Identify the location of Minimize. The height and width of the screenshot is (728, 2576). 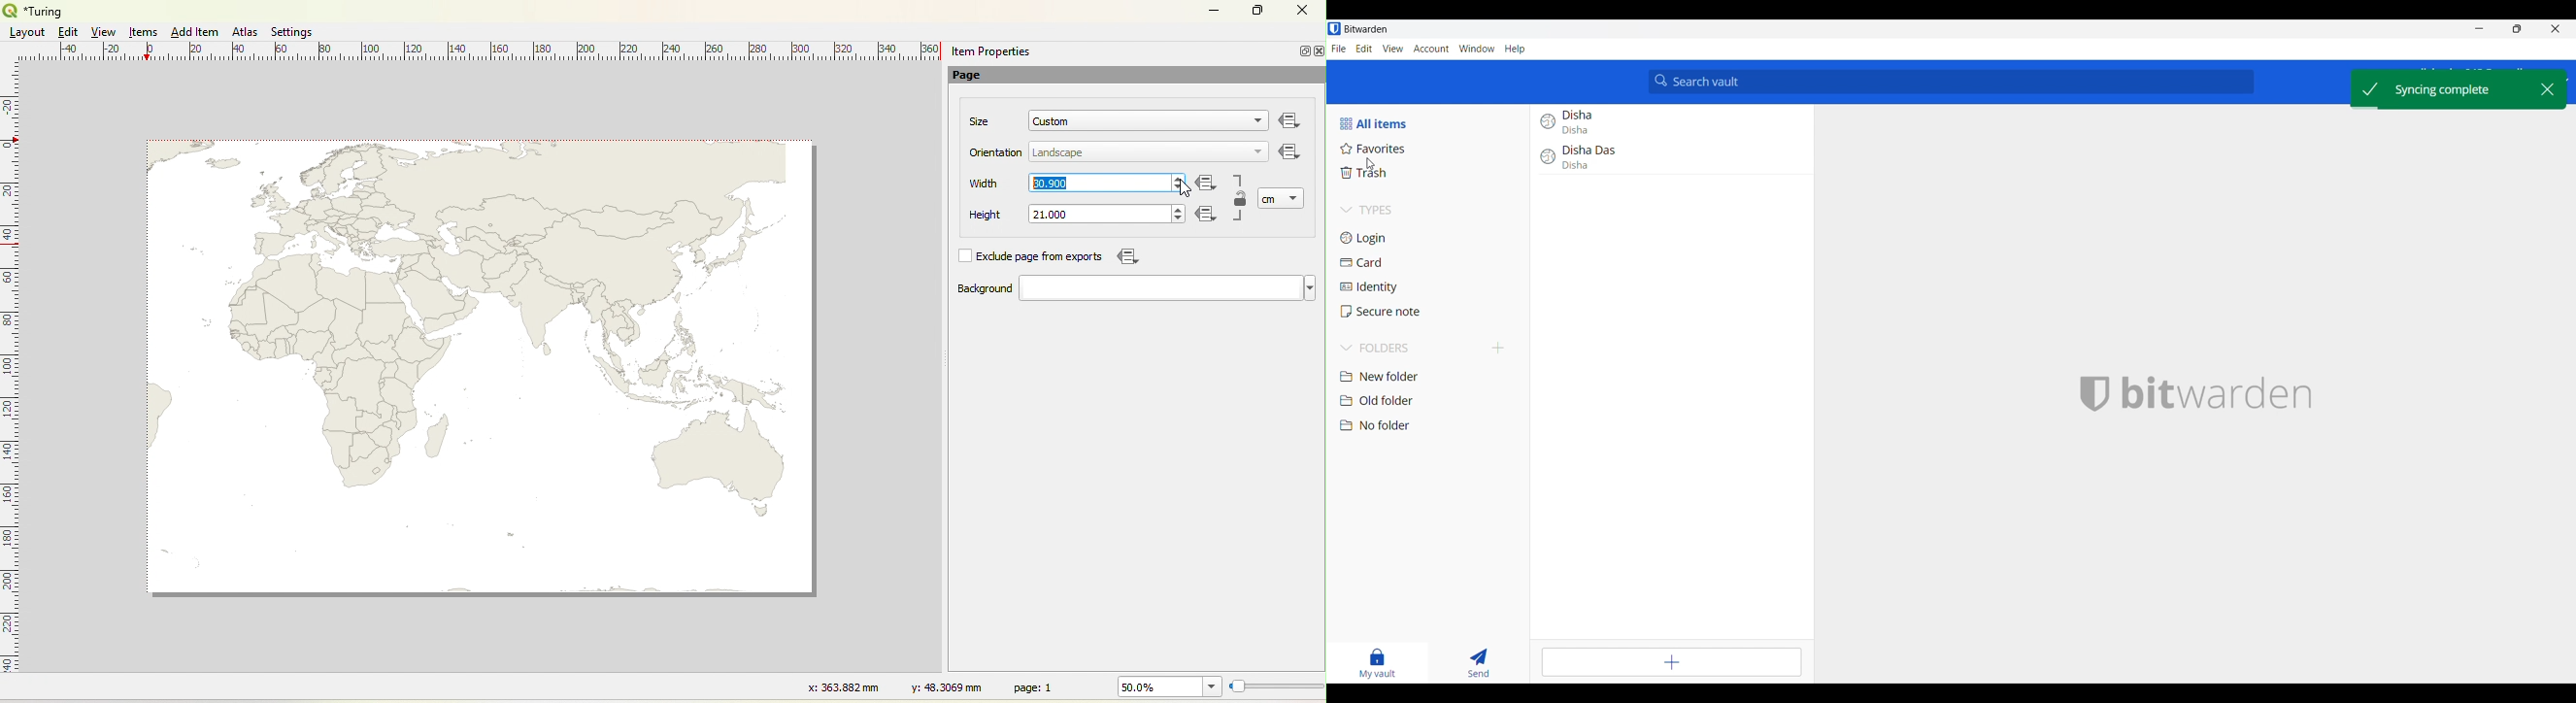
(1214, 9).